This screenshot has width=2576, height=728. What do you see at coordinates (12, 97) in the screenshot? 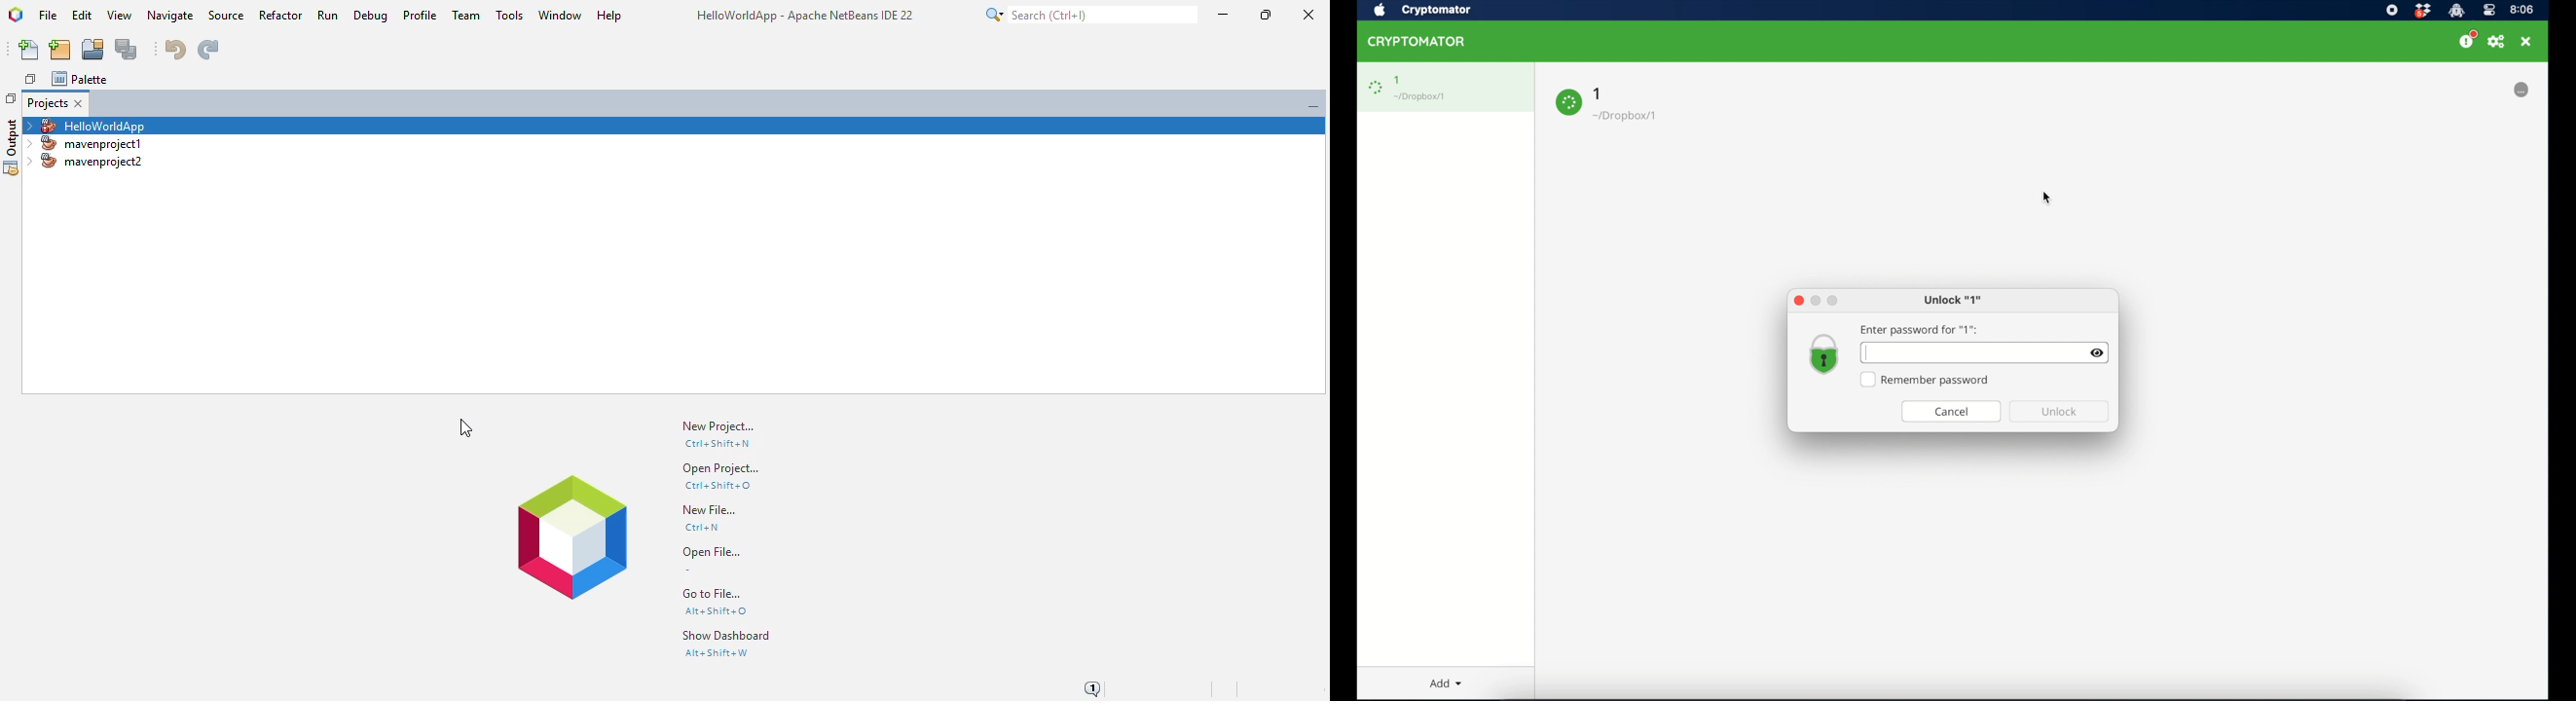
I see `restore window group` at bounding box center [12, 97].